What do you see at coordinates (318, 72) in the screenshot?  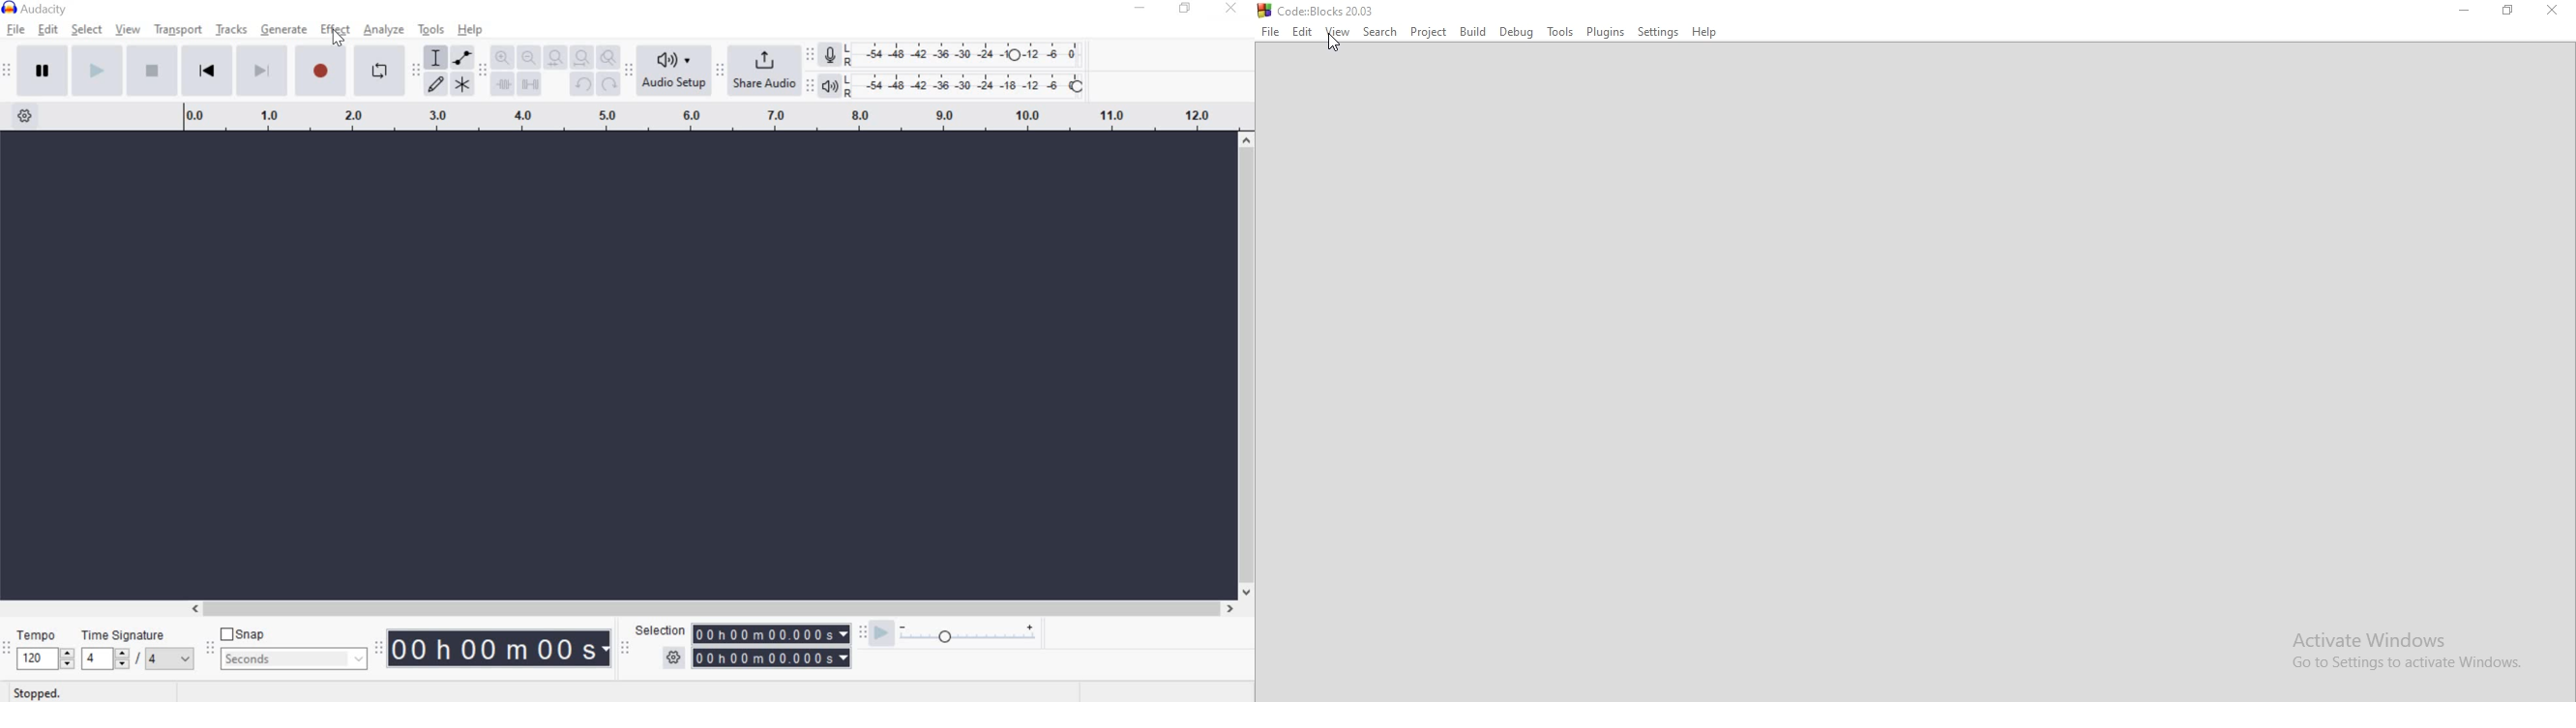 I see `Record` at bounding box center [318, 72].